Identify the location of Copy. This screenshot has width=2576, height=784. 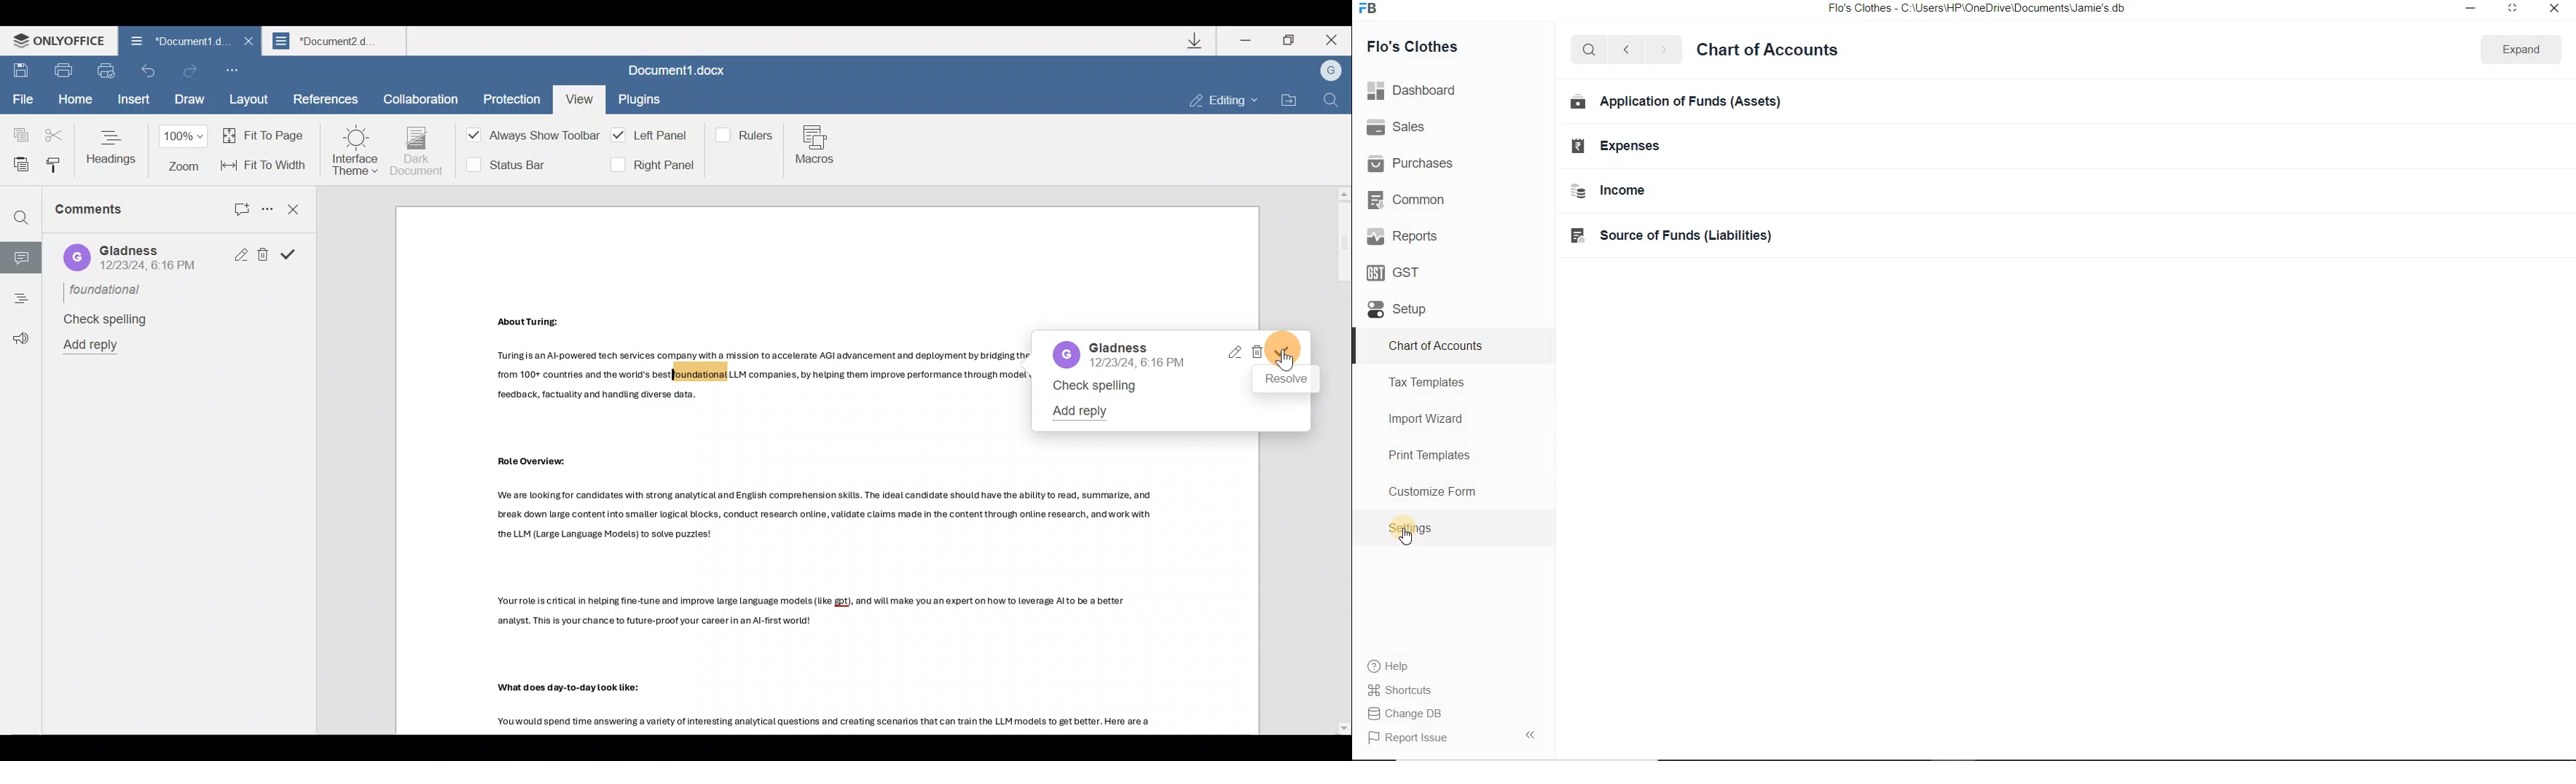
(15, 129).